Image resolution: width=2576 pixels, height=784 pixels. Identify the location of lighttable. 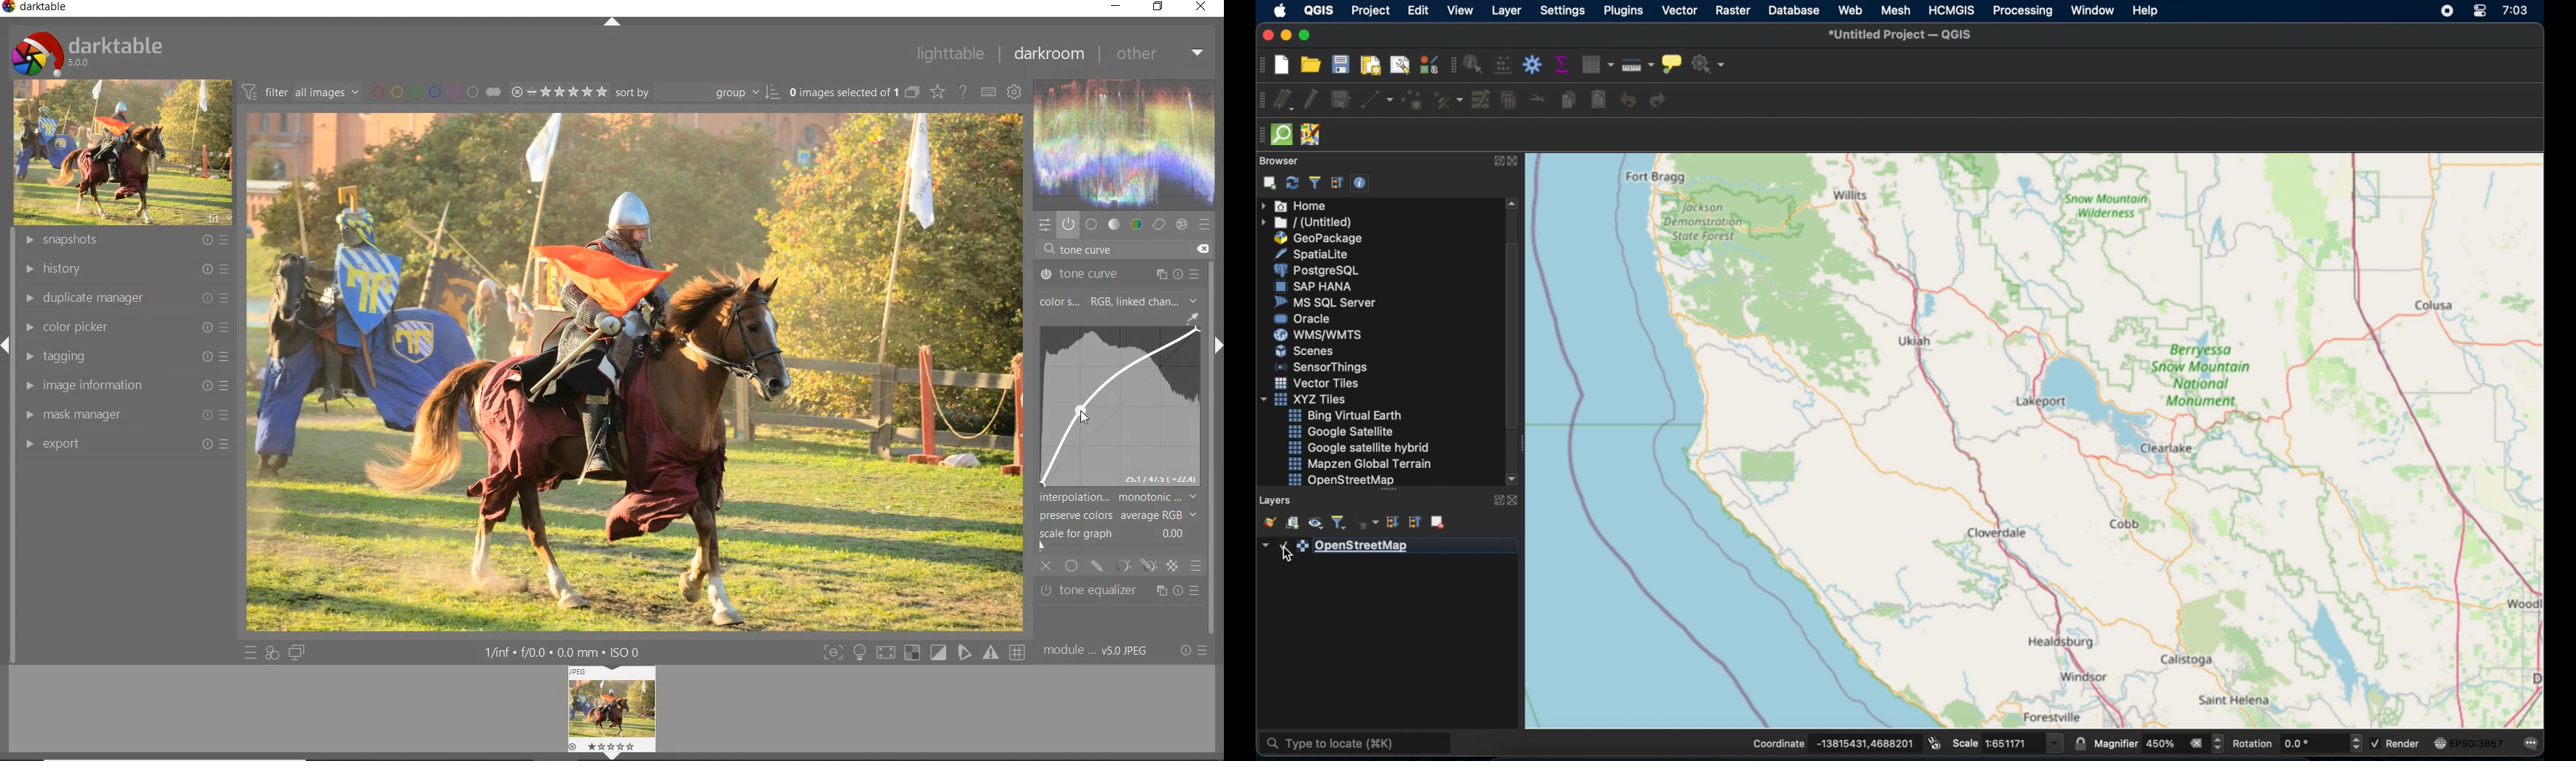
(949, 55).